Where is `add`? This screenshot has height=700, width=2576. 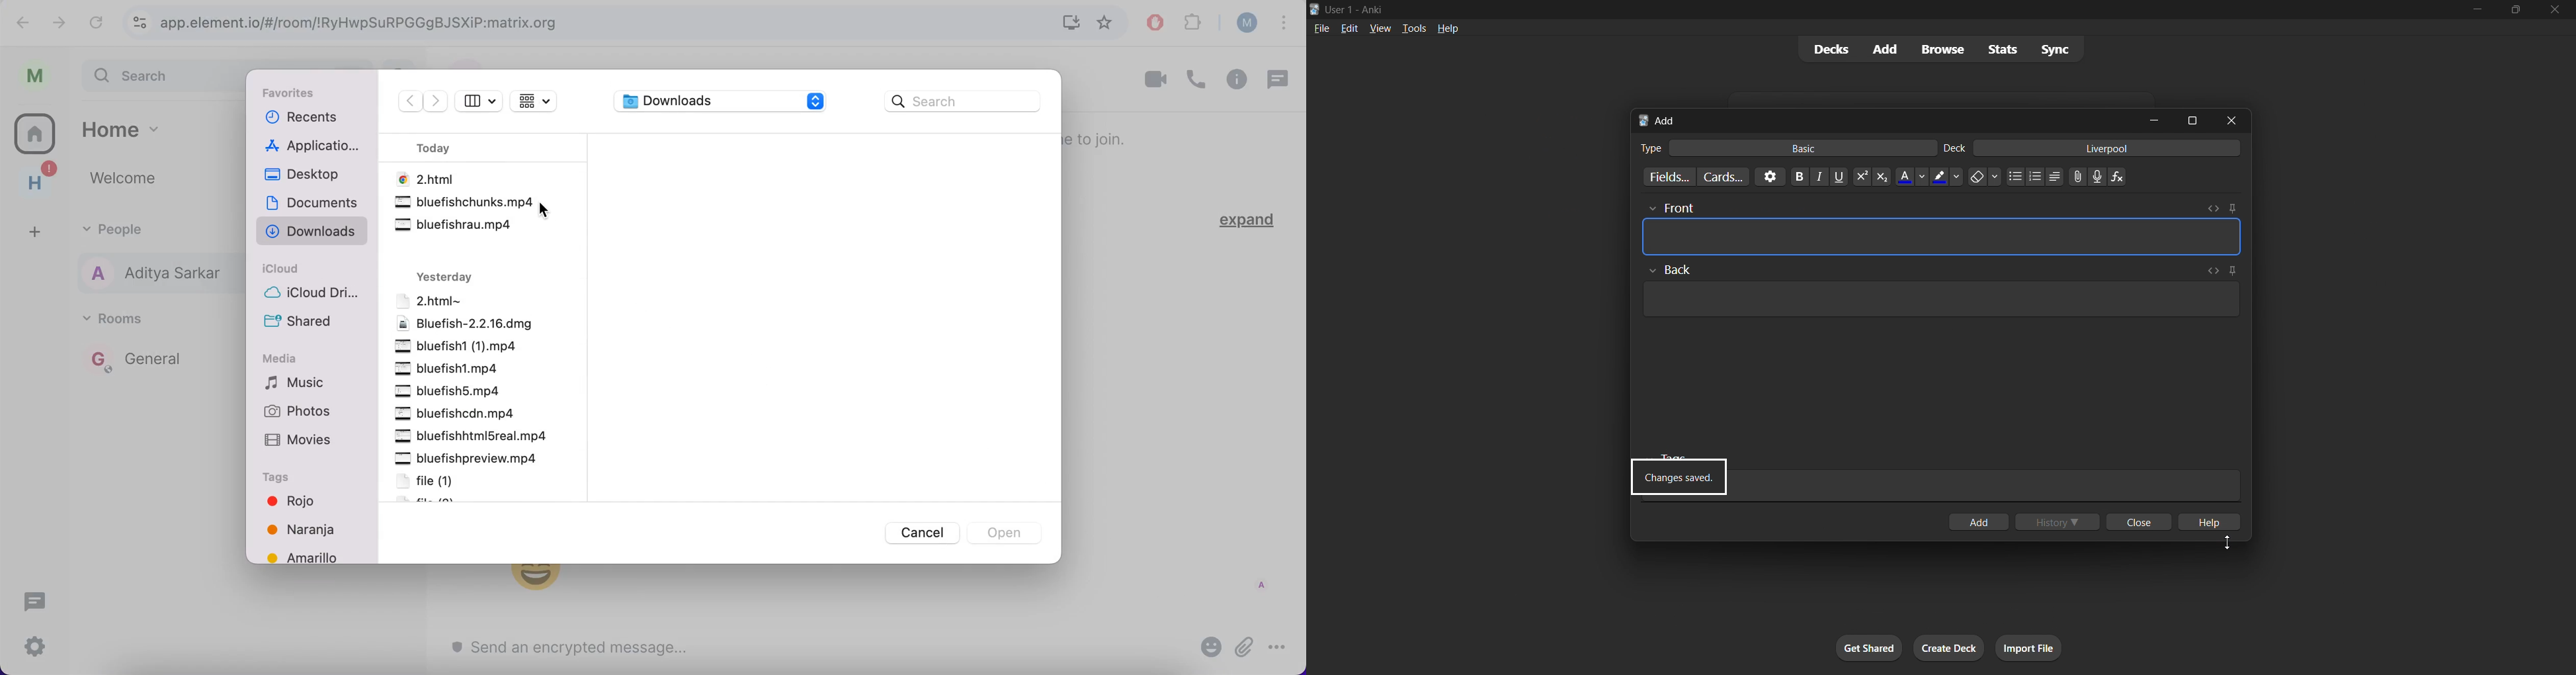
add is located at coordinates (1979, 521).